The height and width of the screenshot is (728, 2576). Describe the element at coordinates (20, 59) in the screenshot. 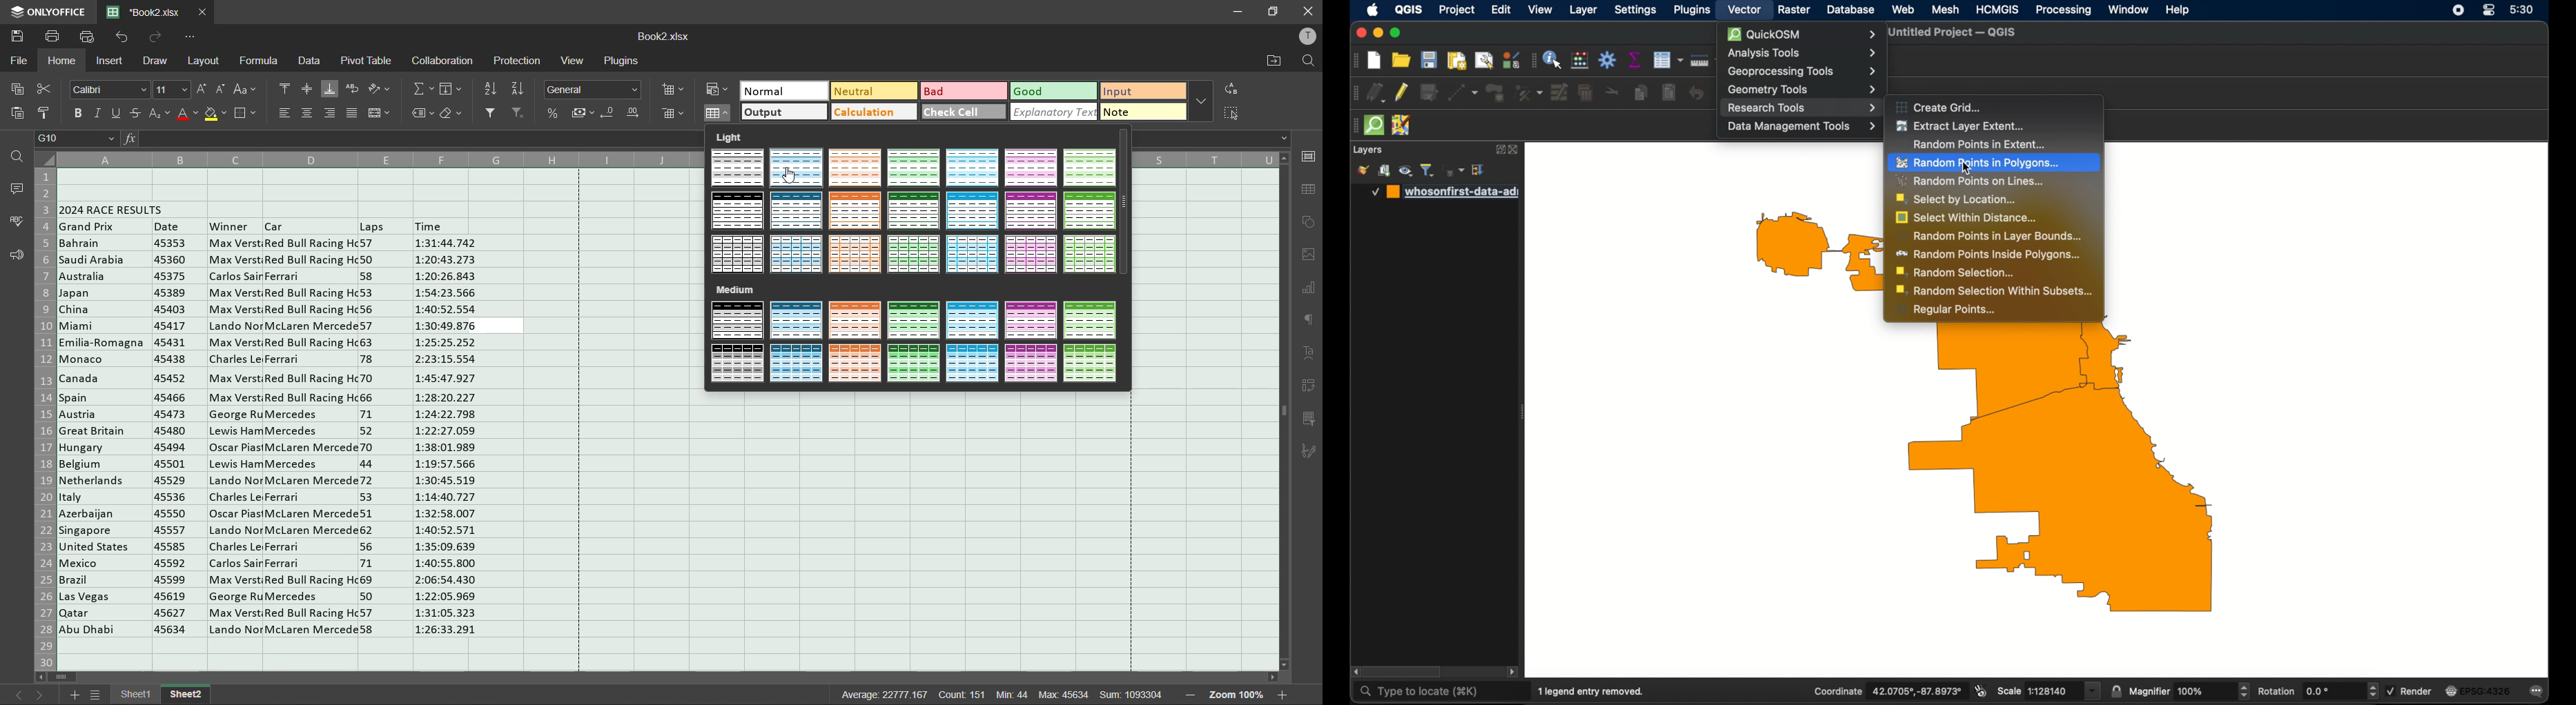

I see `file` at that location.